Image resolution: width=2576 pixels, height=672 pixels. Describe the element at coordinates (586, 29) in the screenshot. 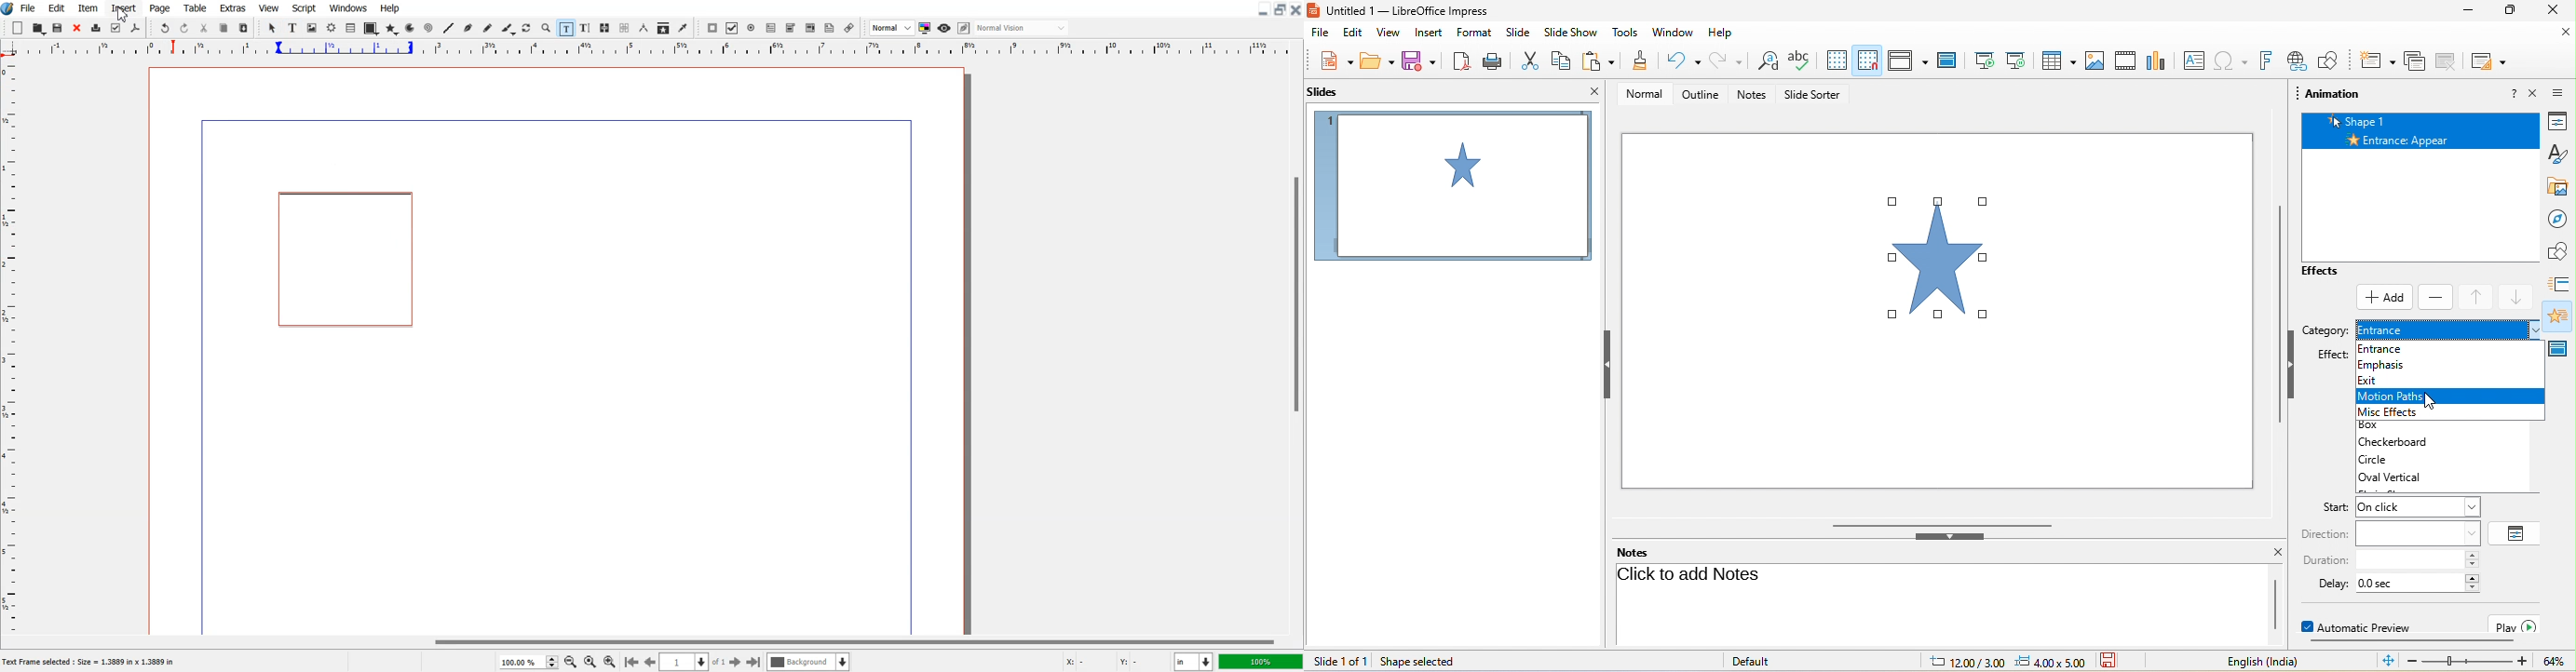

I see `Edit text with story` at that location.